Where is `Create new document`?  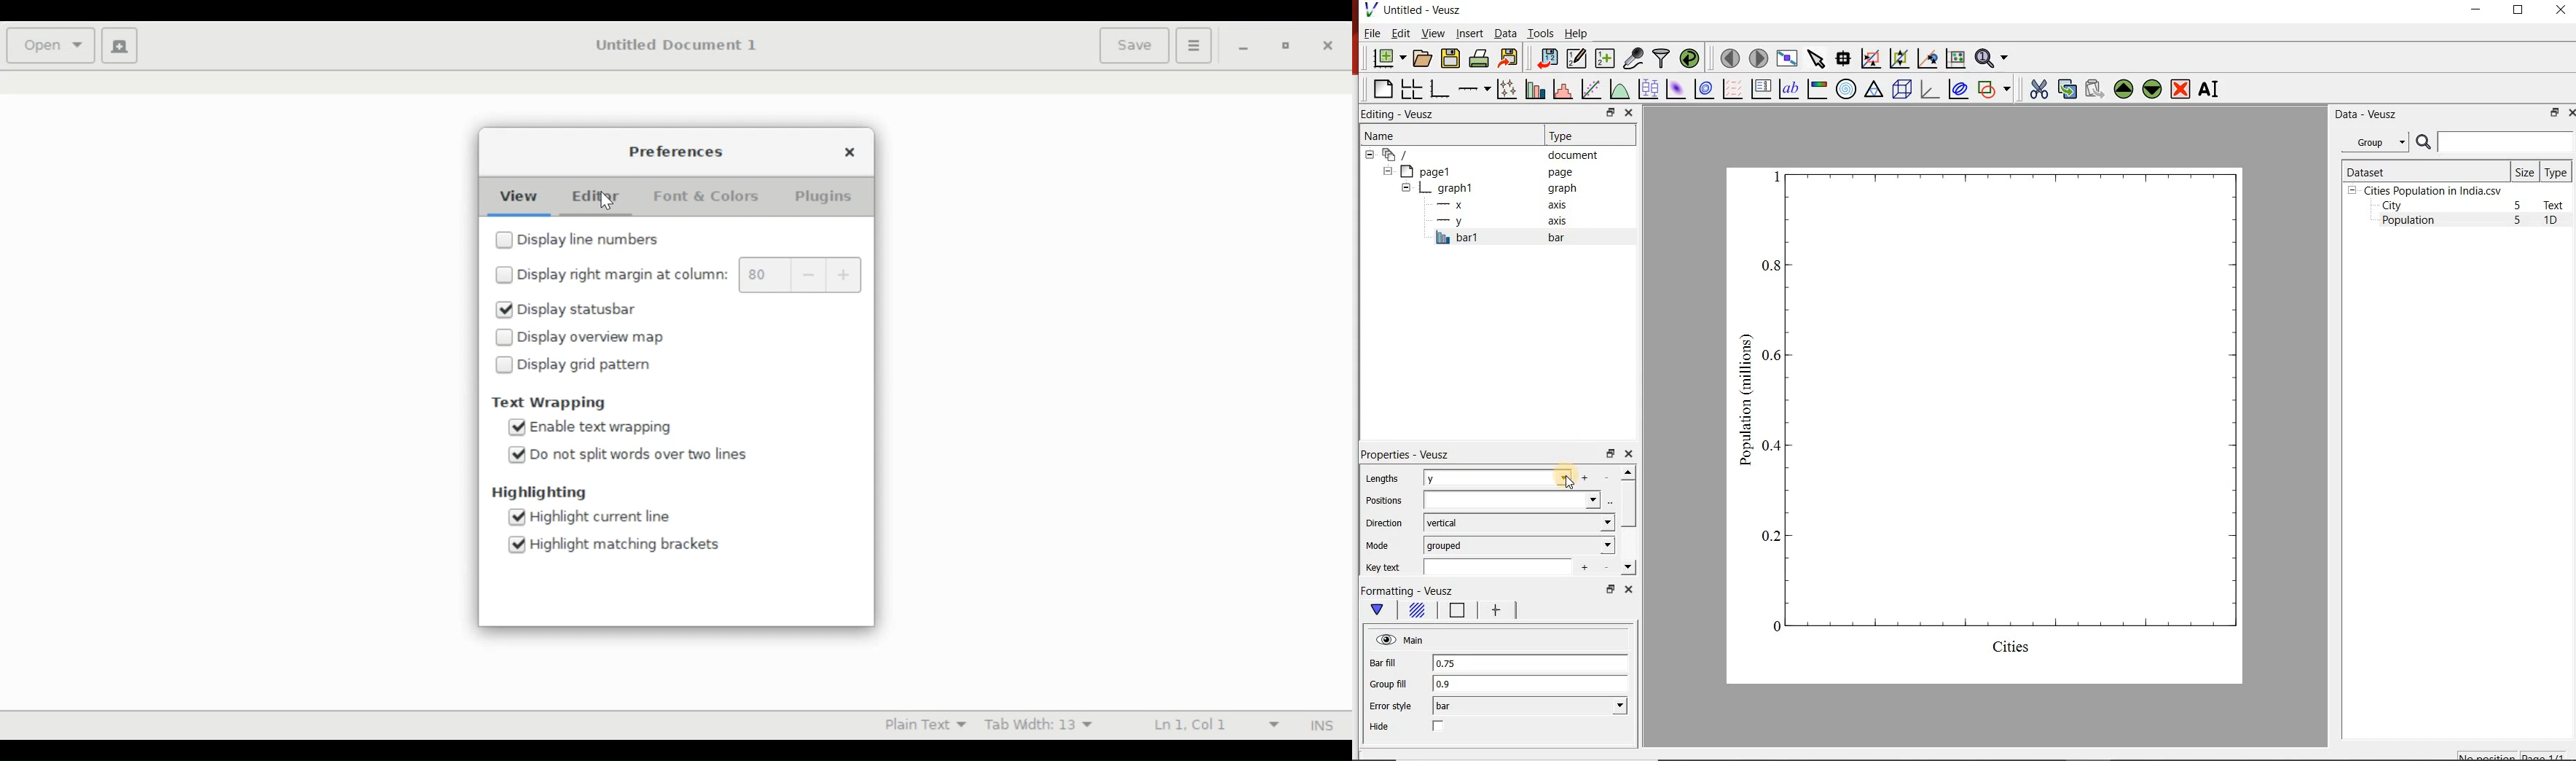 Create new document is located at coordinates (120, 46).